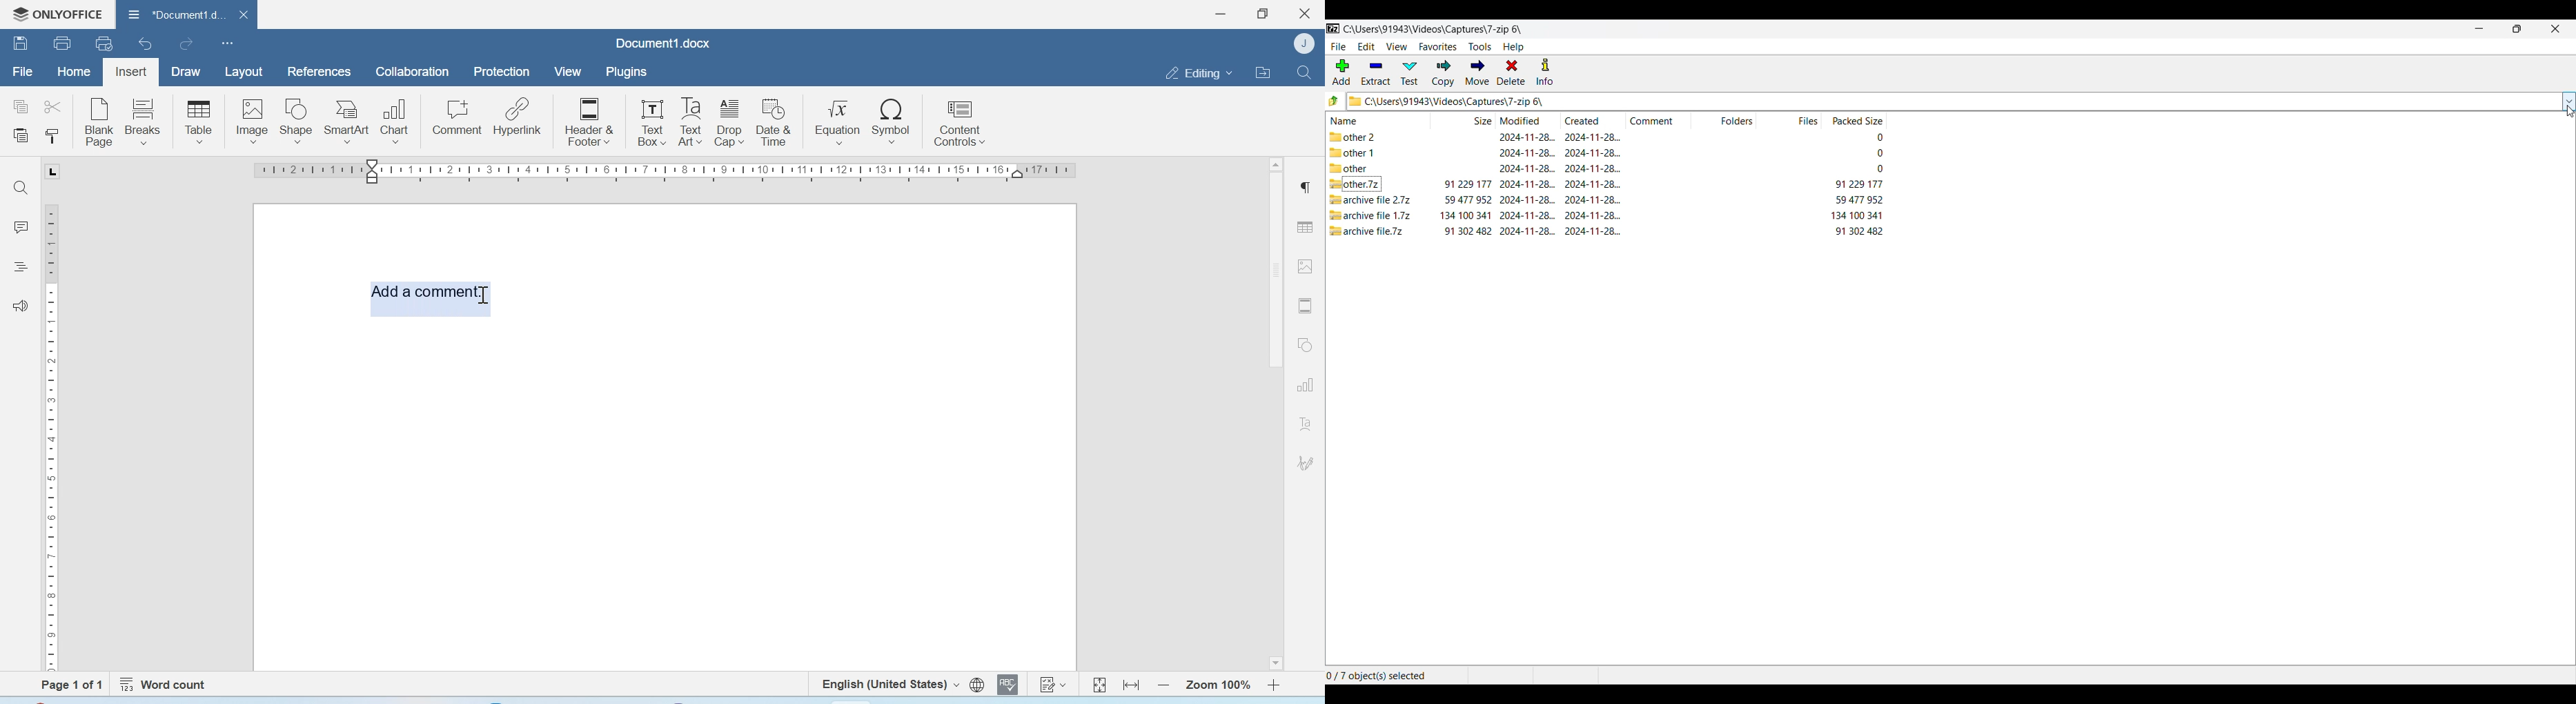 This screenshot has width=2576, height=728. I want to click on Signature, so click(1306, 463).